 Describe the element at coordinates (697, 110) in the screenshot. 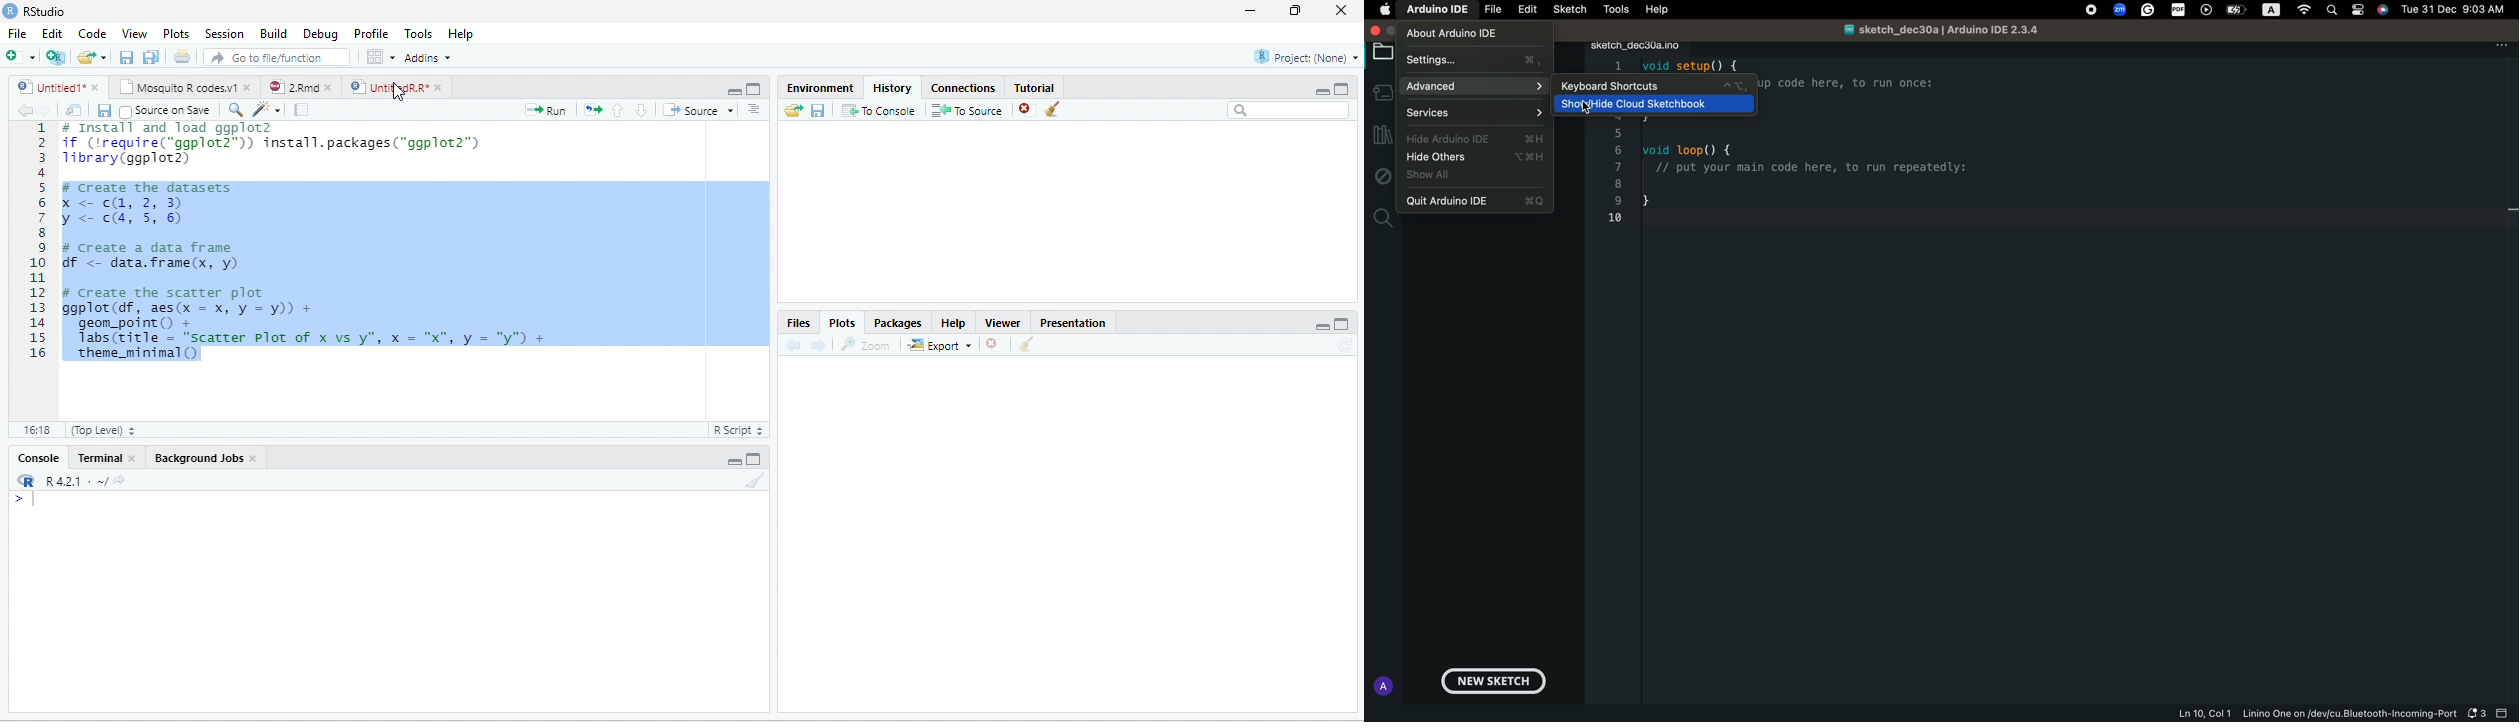

I see `Source` at that location.